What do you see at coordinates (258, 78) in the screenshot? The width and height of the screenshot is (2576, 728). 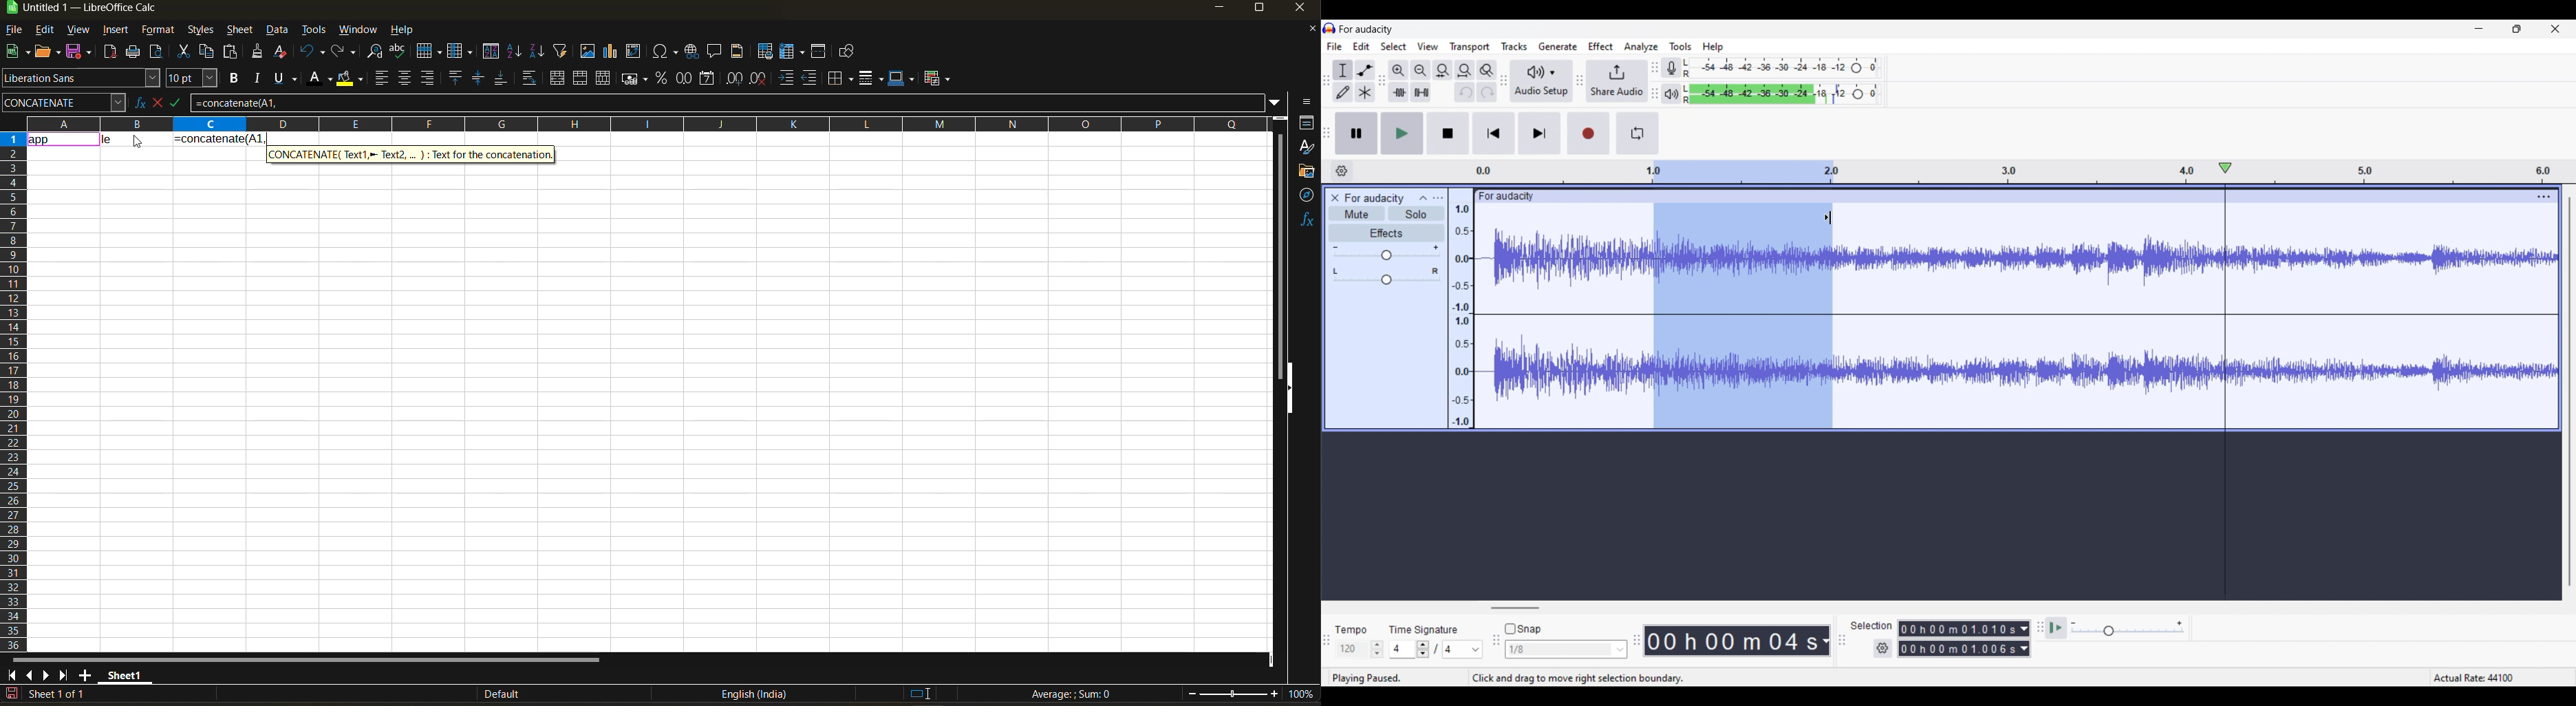 I see `italic` at bounding box center [258, 78].